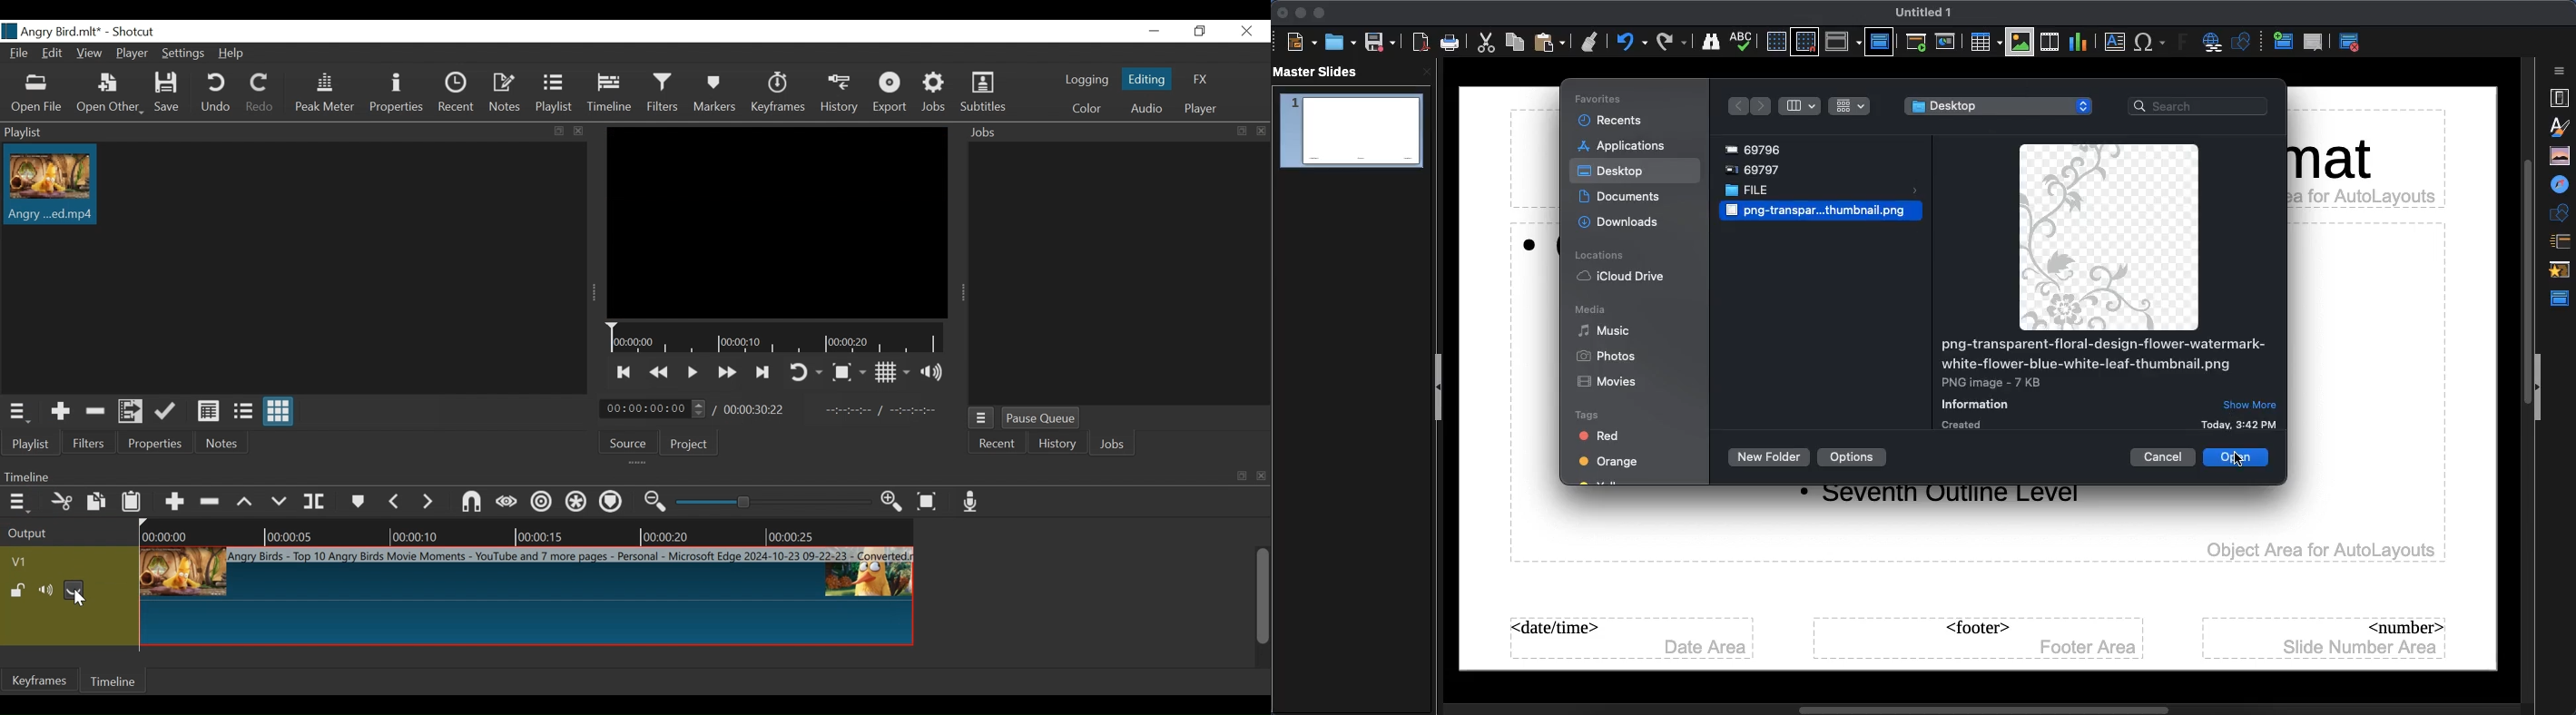 This screenshot has height=728, width=2576. Describe the element at coordinates (2561, 71) in the screenshot. I see `Sidebar settings` at that location.